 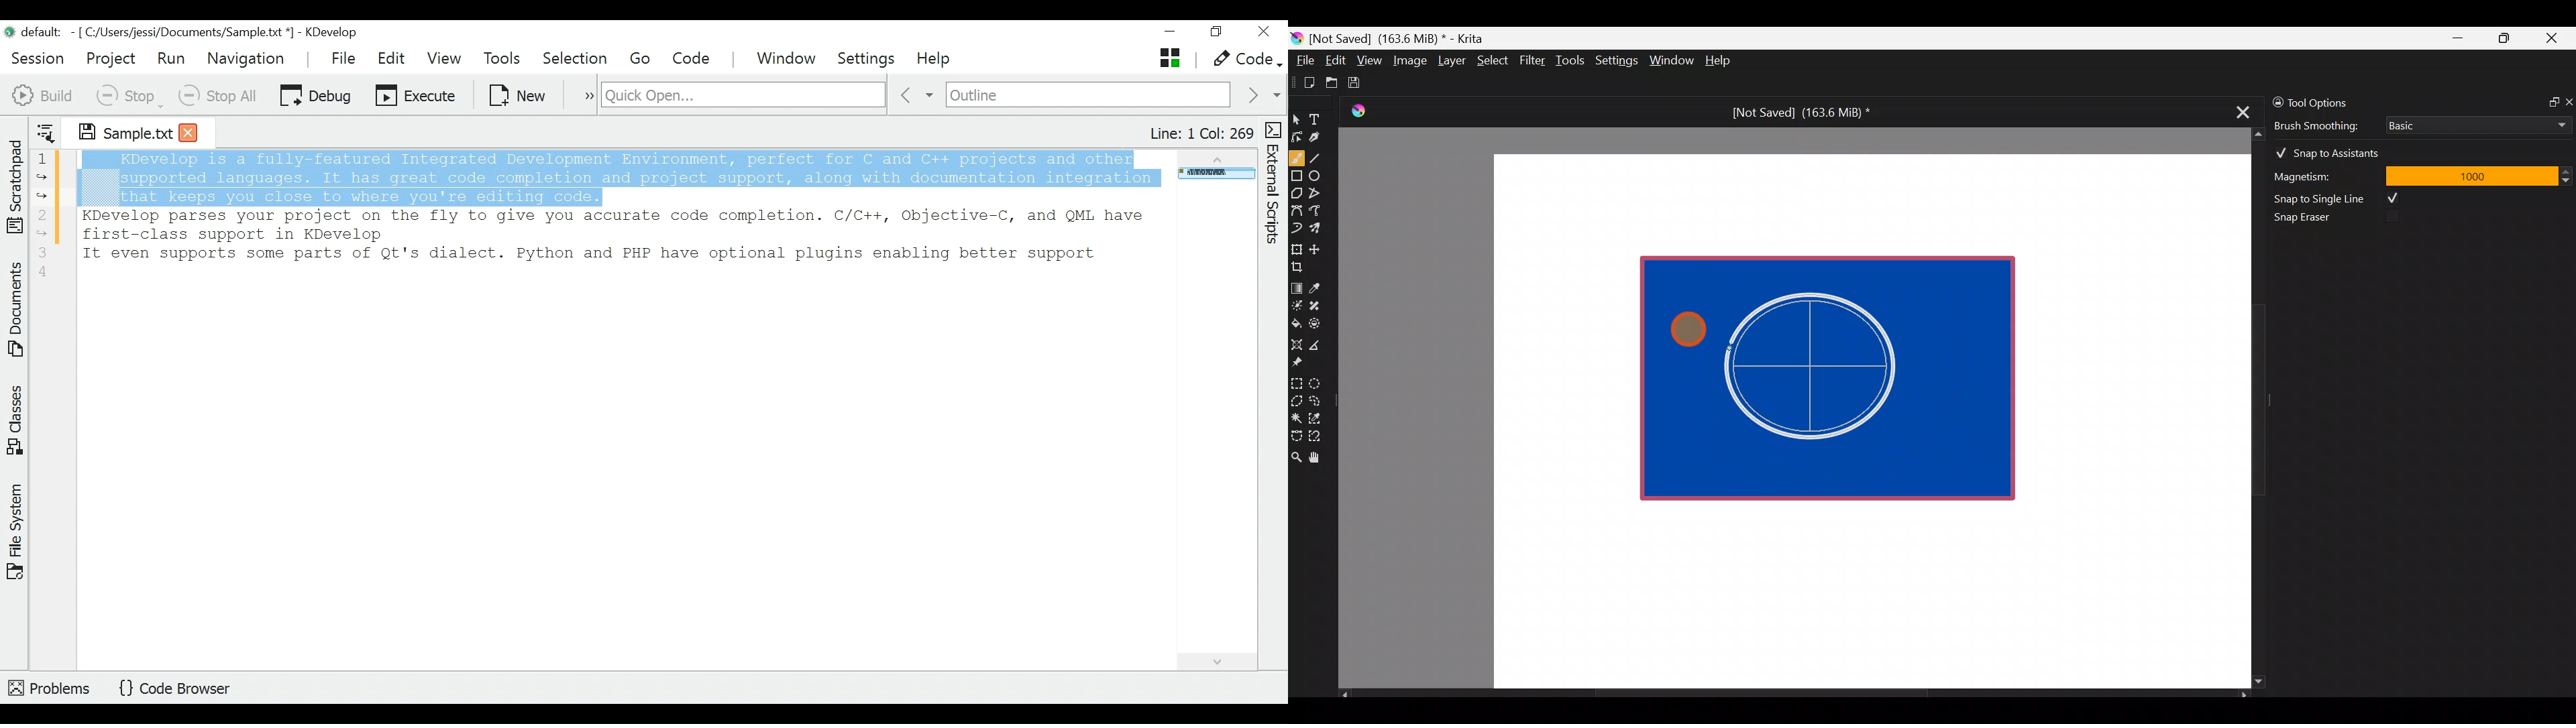 I want to click on Close, so click(x=2553, y=41).